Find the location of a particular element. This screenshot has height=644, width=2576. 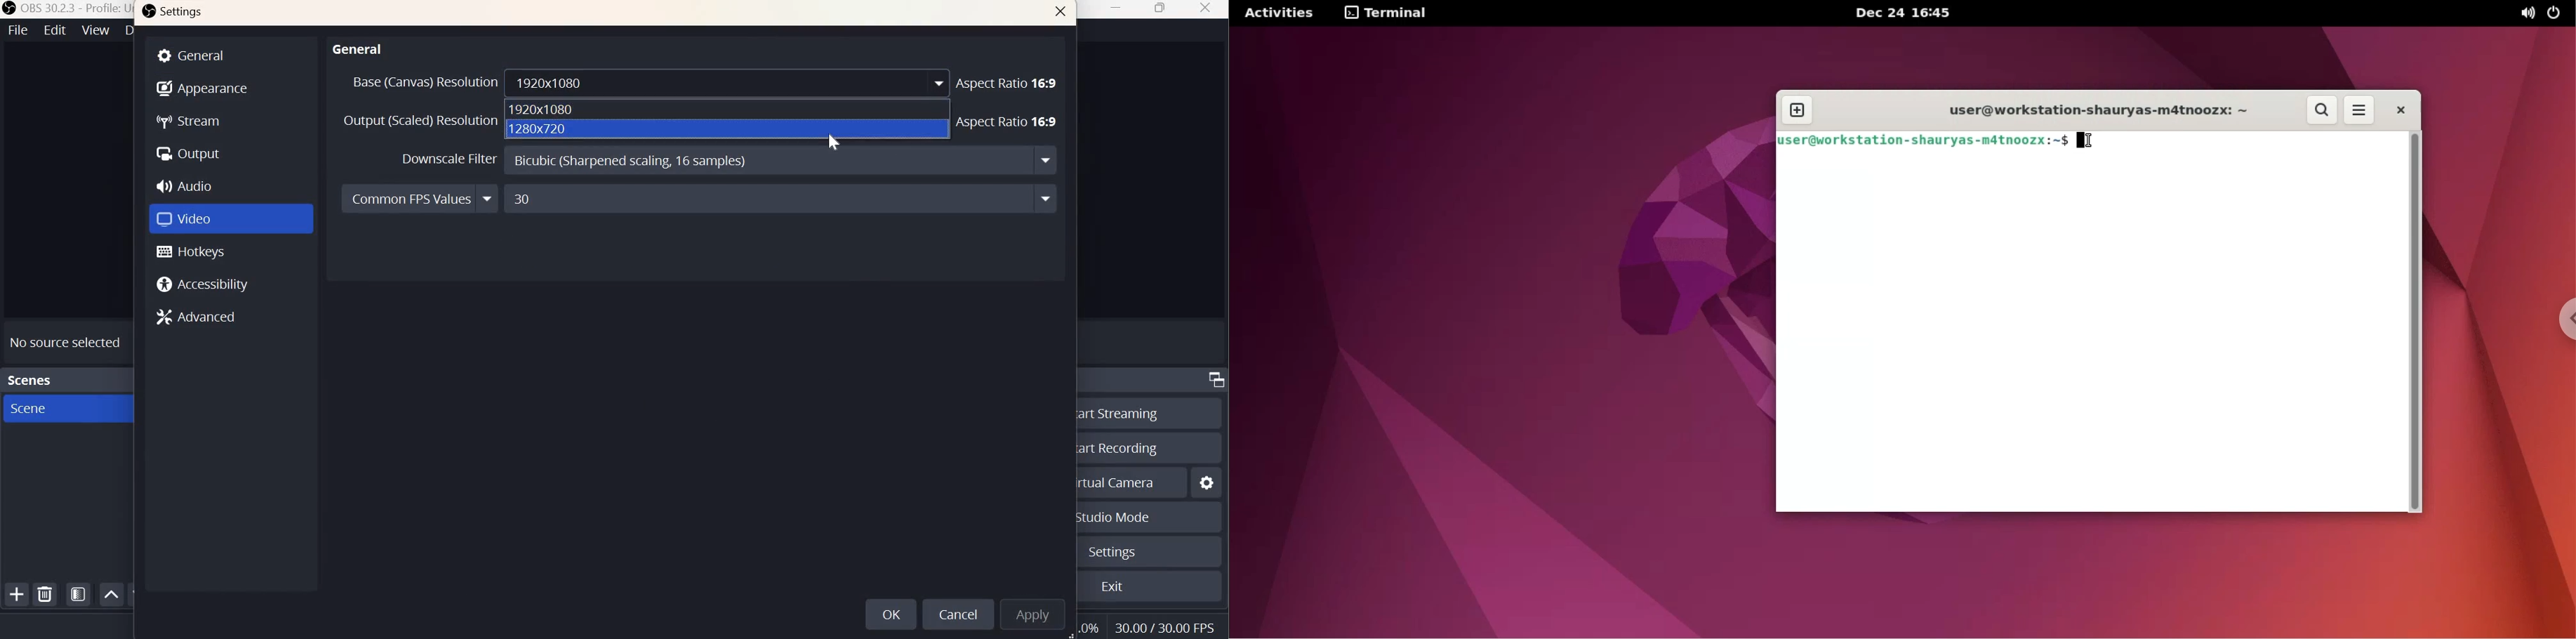

1280*720 is located at coordinates (541, 129).